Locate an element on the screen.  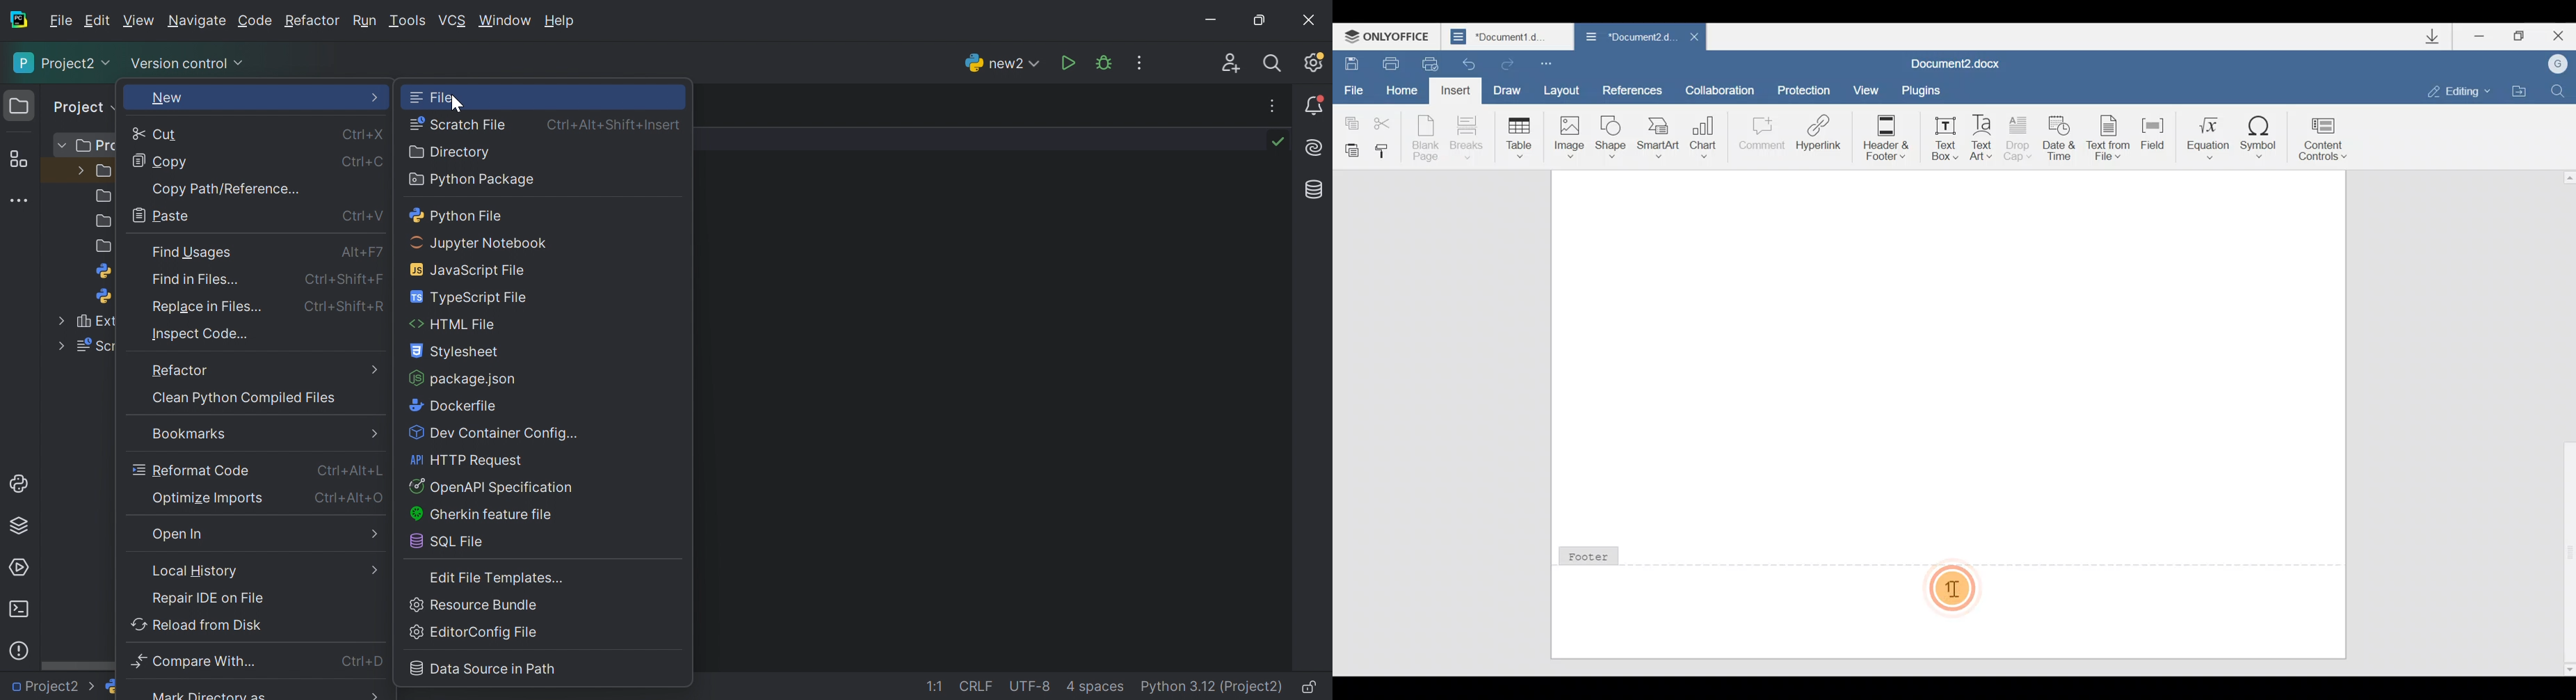
Home is located at coordinates (1401, 89).